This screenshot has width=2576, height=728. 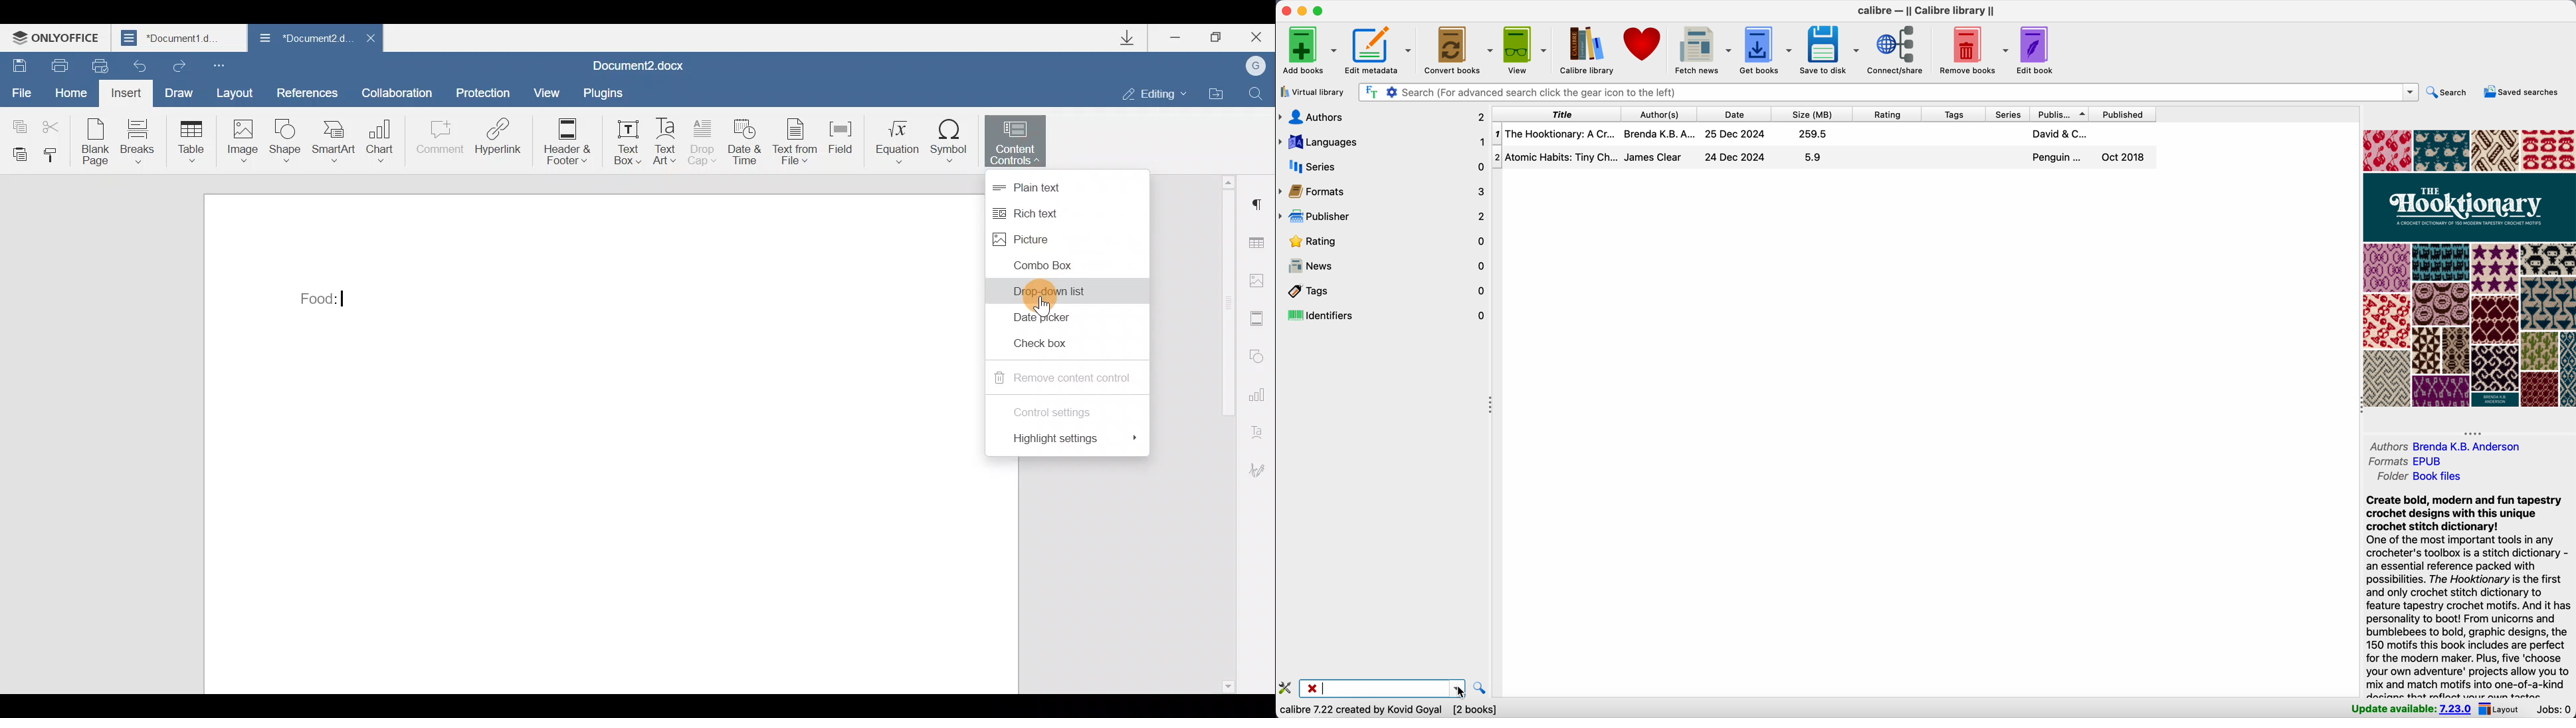 What do you see at coordinates (58, 124) in the screenshot?
I see `Cut` at bounding box center [58, 124].